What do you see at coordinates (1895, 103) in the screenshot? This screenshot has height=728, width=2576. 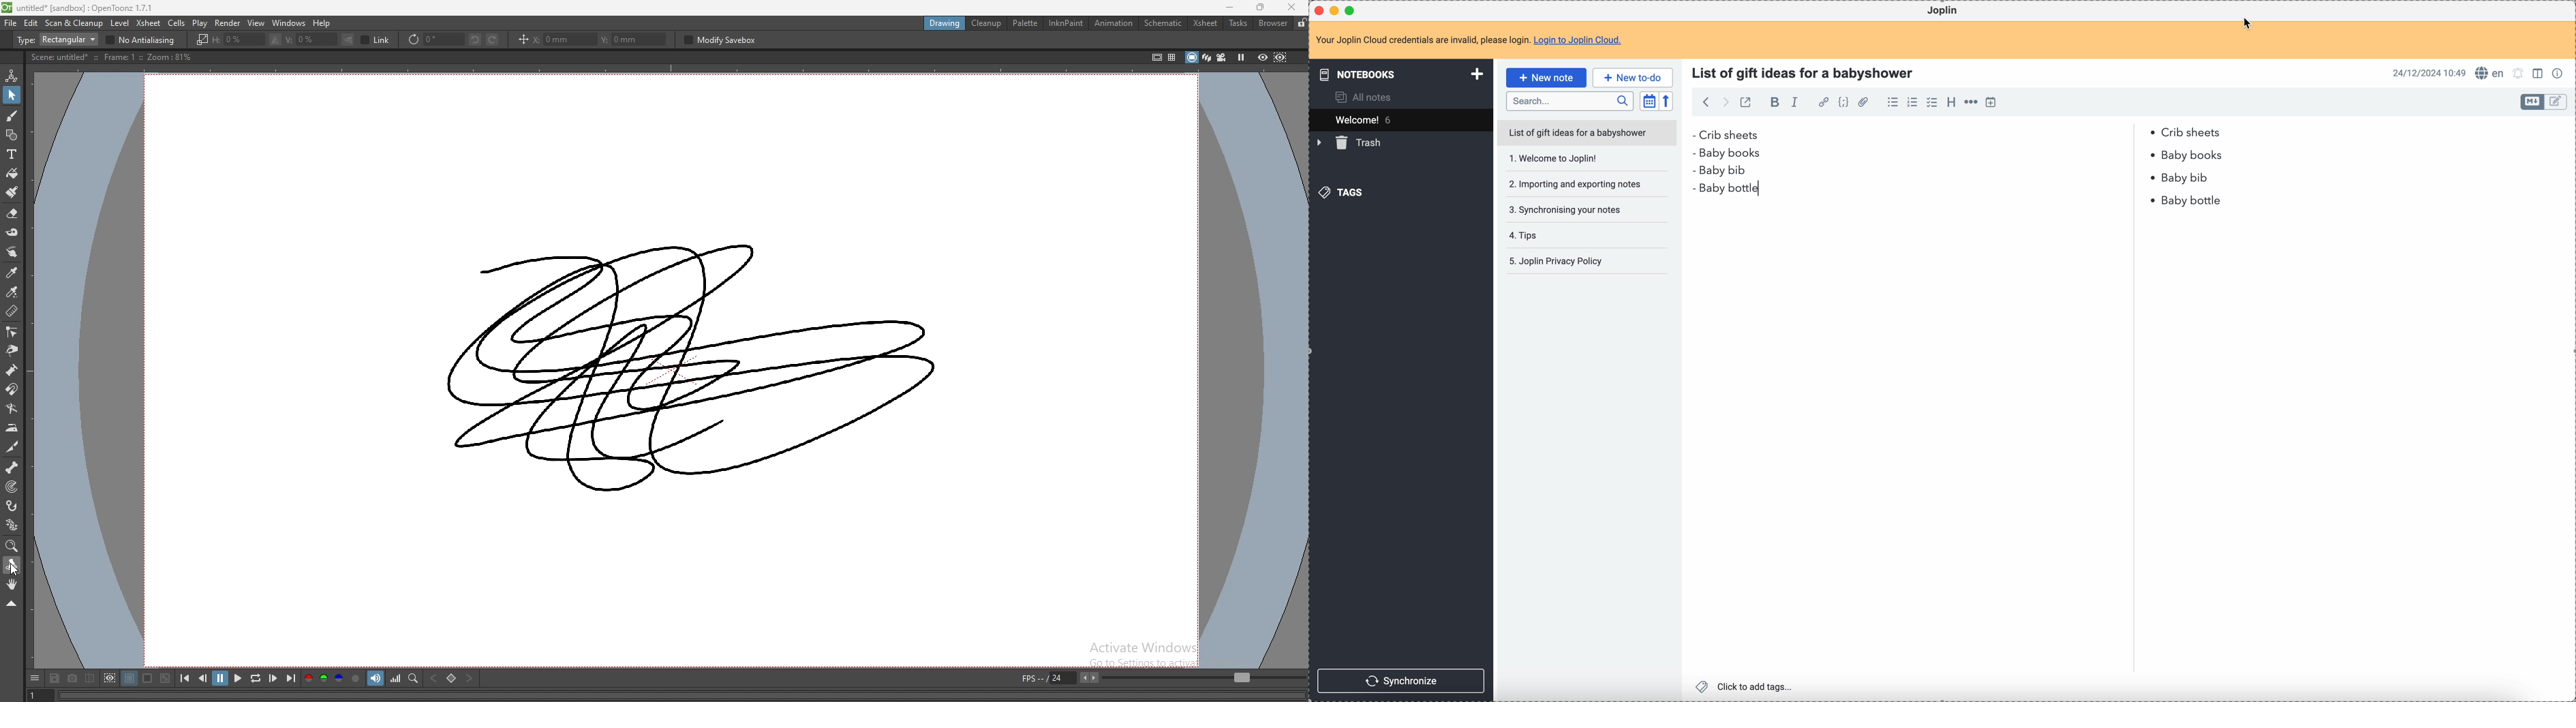 I see `click on bulleted list` at bounding box center [1895, 103].